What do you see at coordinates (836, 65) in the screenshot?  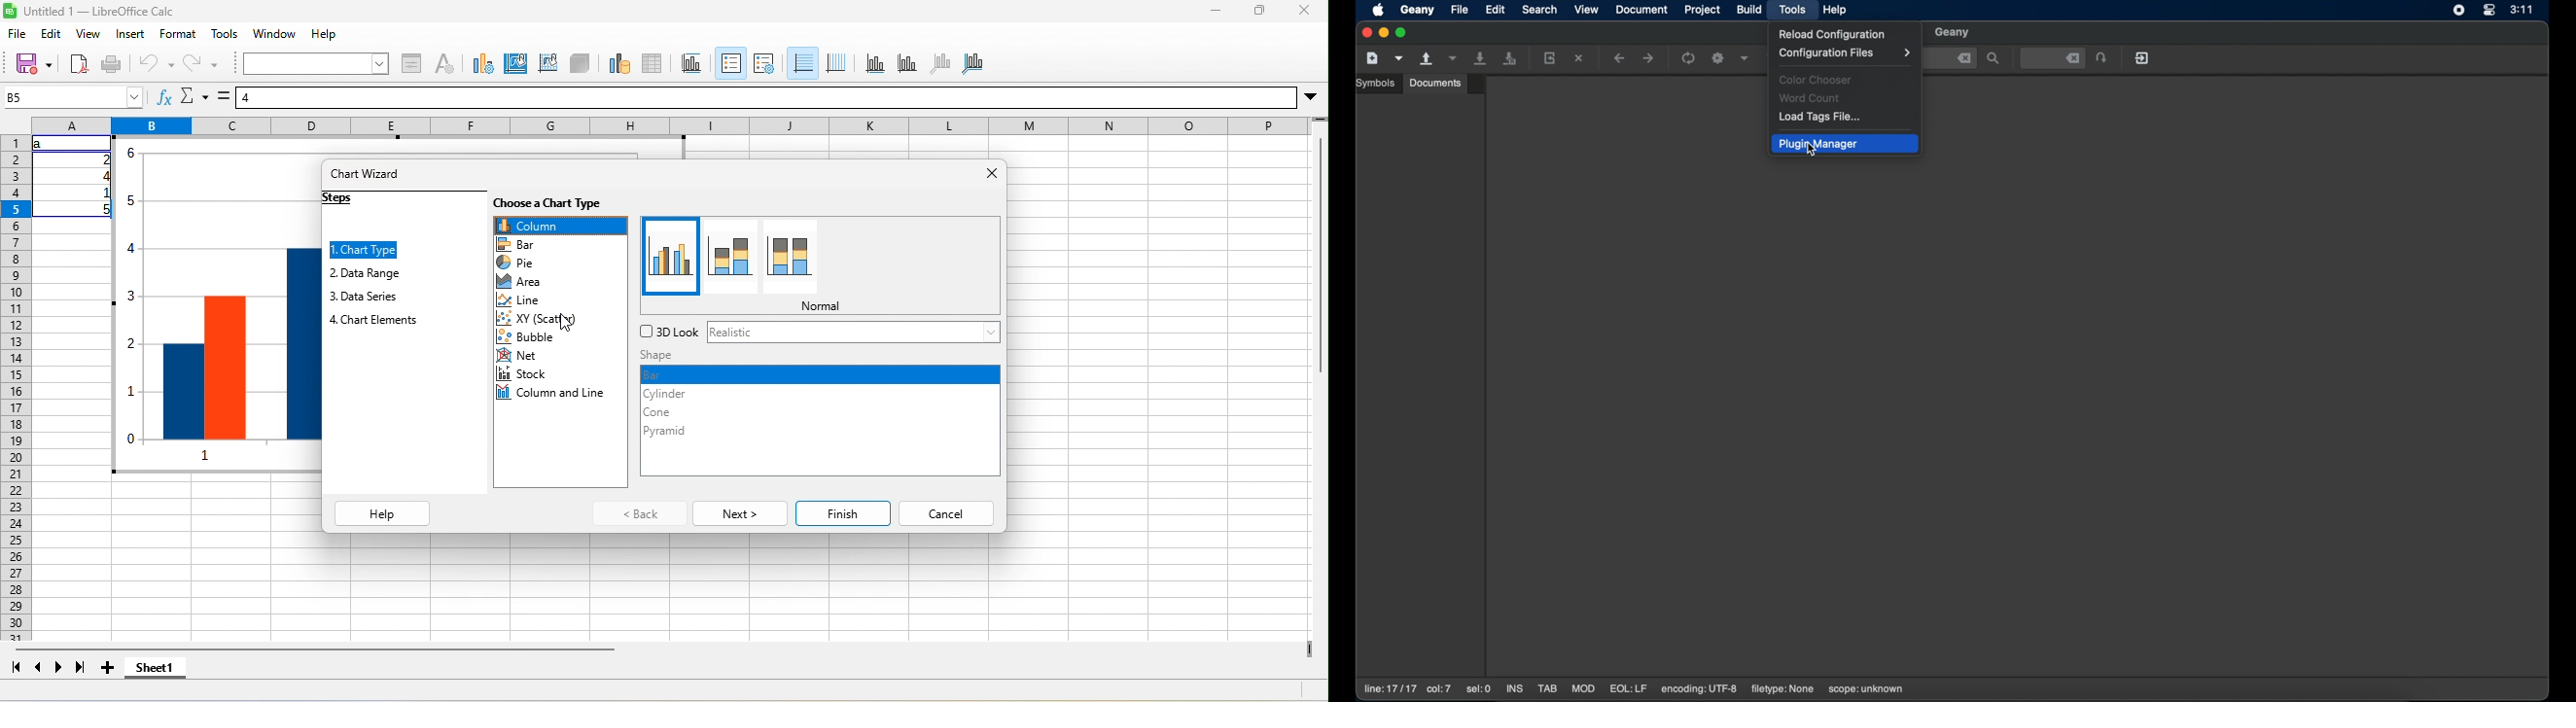 I see `vertical grids` at bounding box center [836, 65].